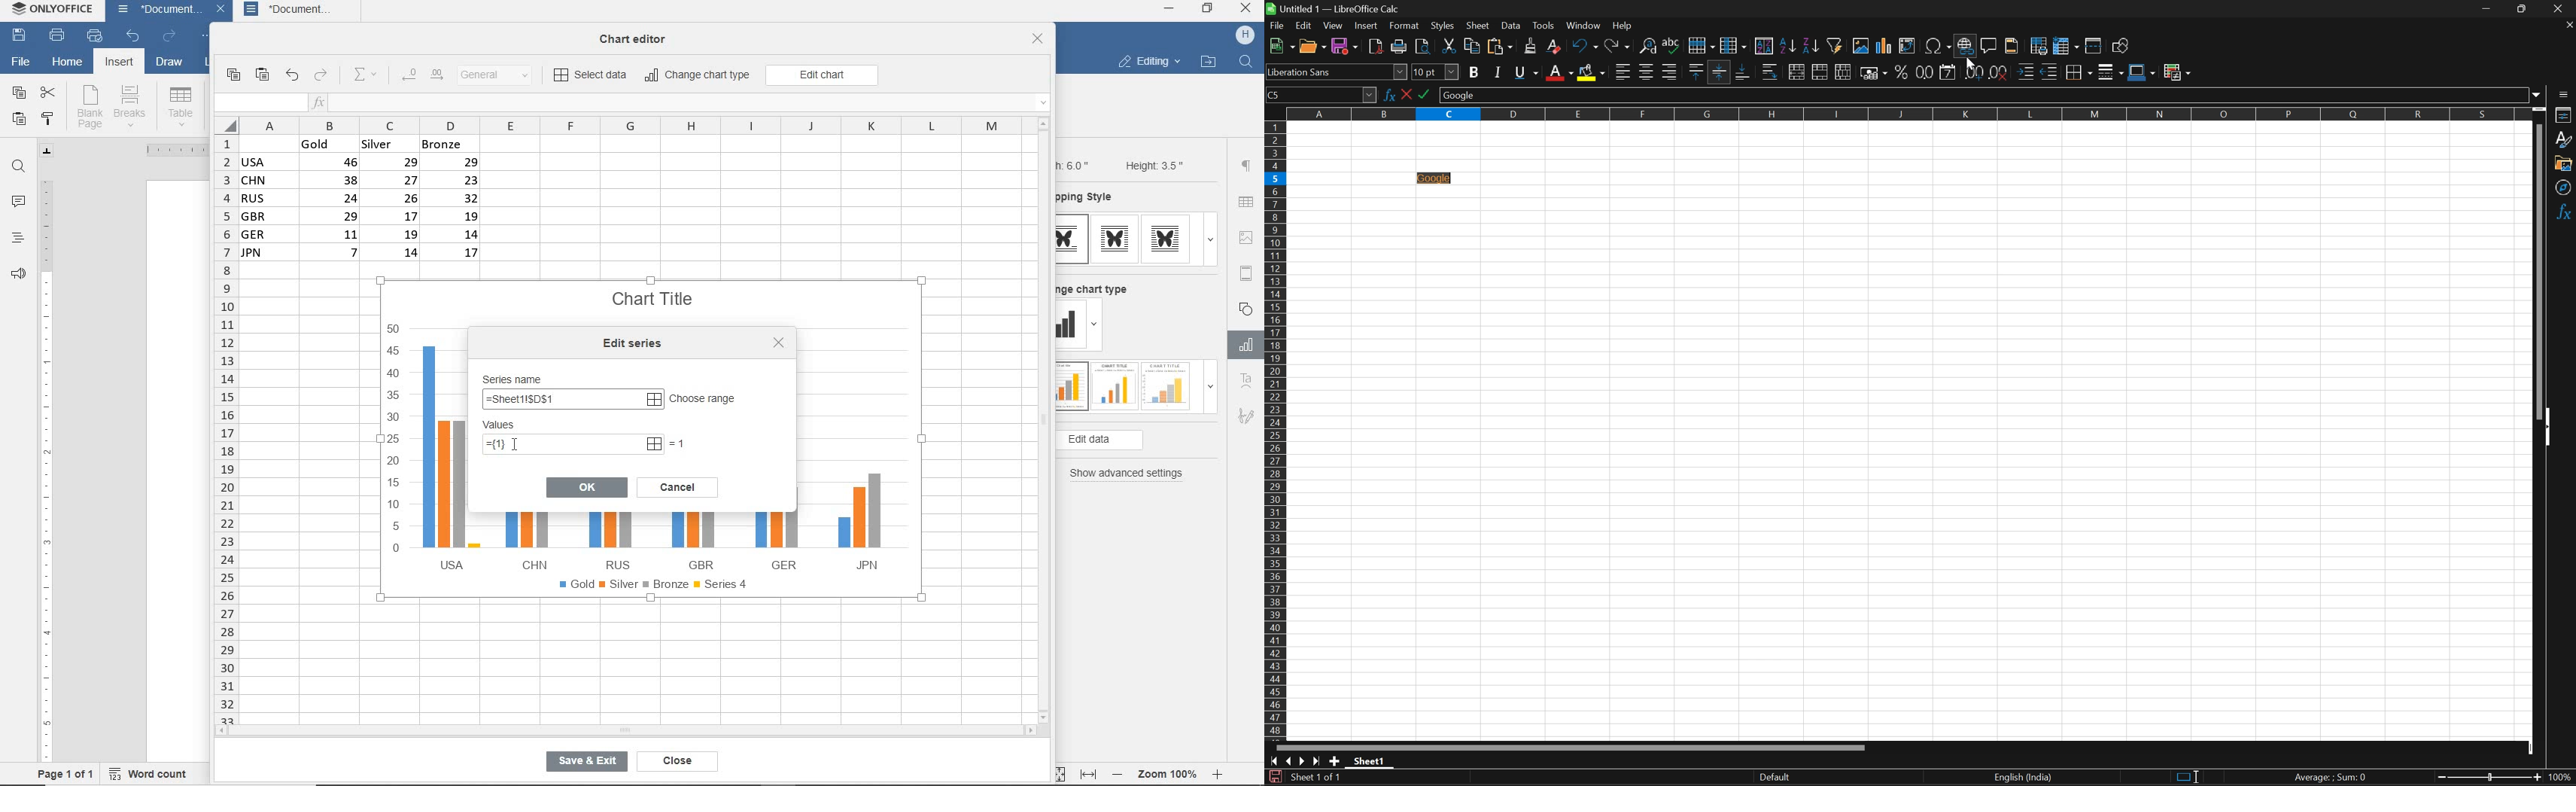 The height and width of the screenshot is (812, 2576). What do you see at coordinates (2112, 72) in the screenshot?
I see `Border style` at bounding box center [2112, 72].